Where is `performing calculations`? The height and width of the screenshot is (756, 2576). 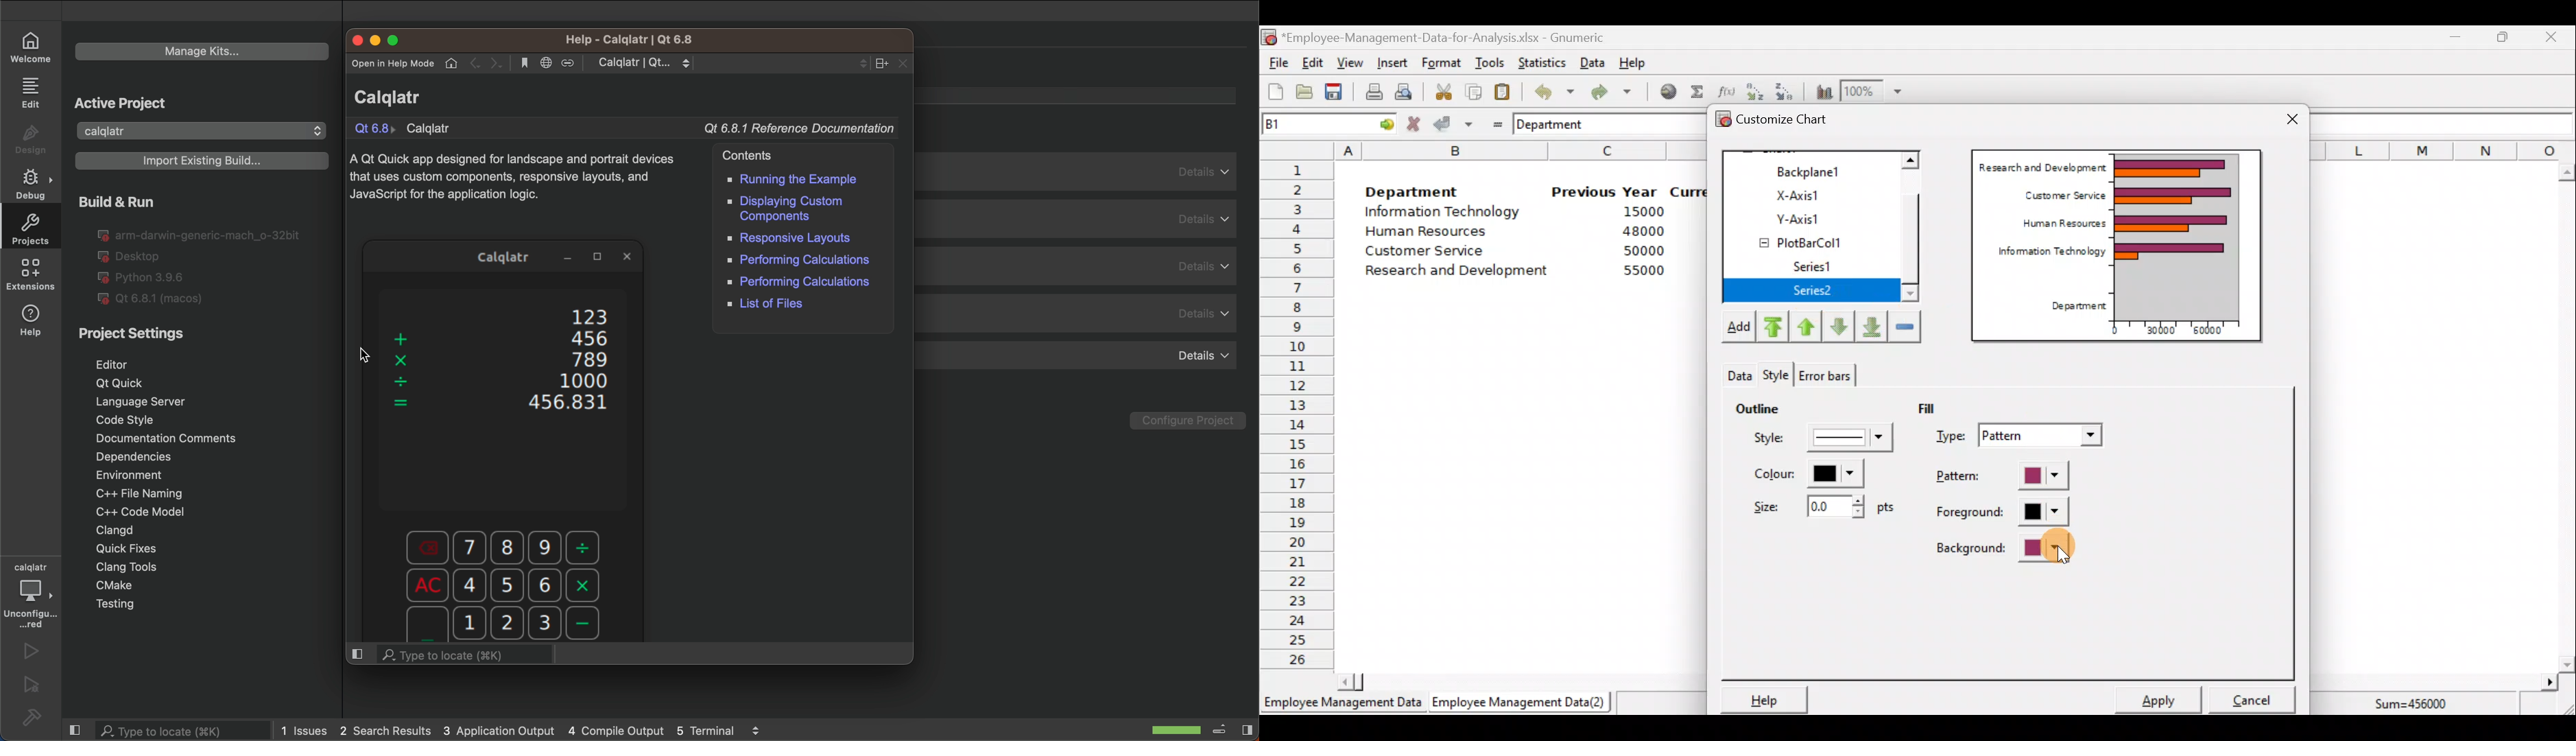
performing calculations is located at coordinates (797, 259).